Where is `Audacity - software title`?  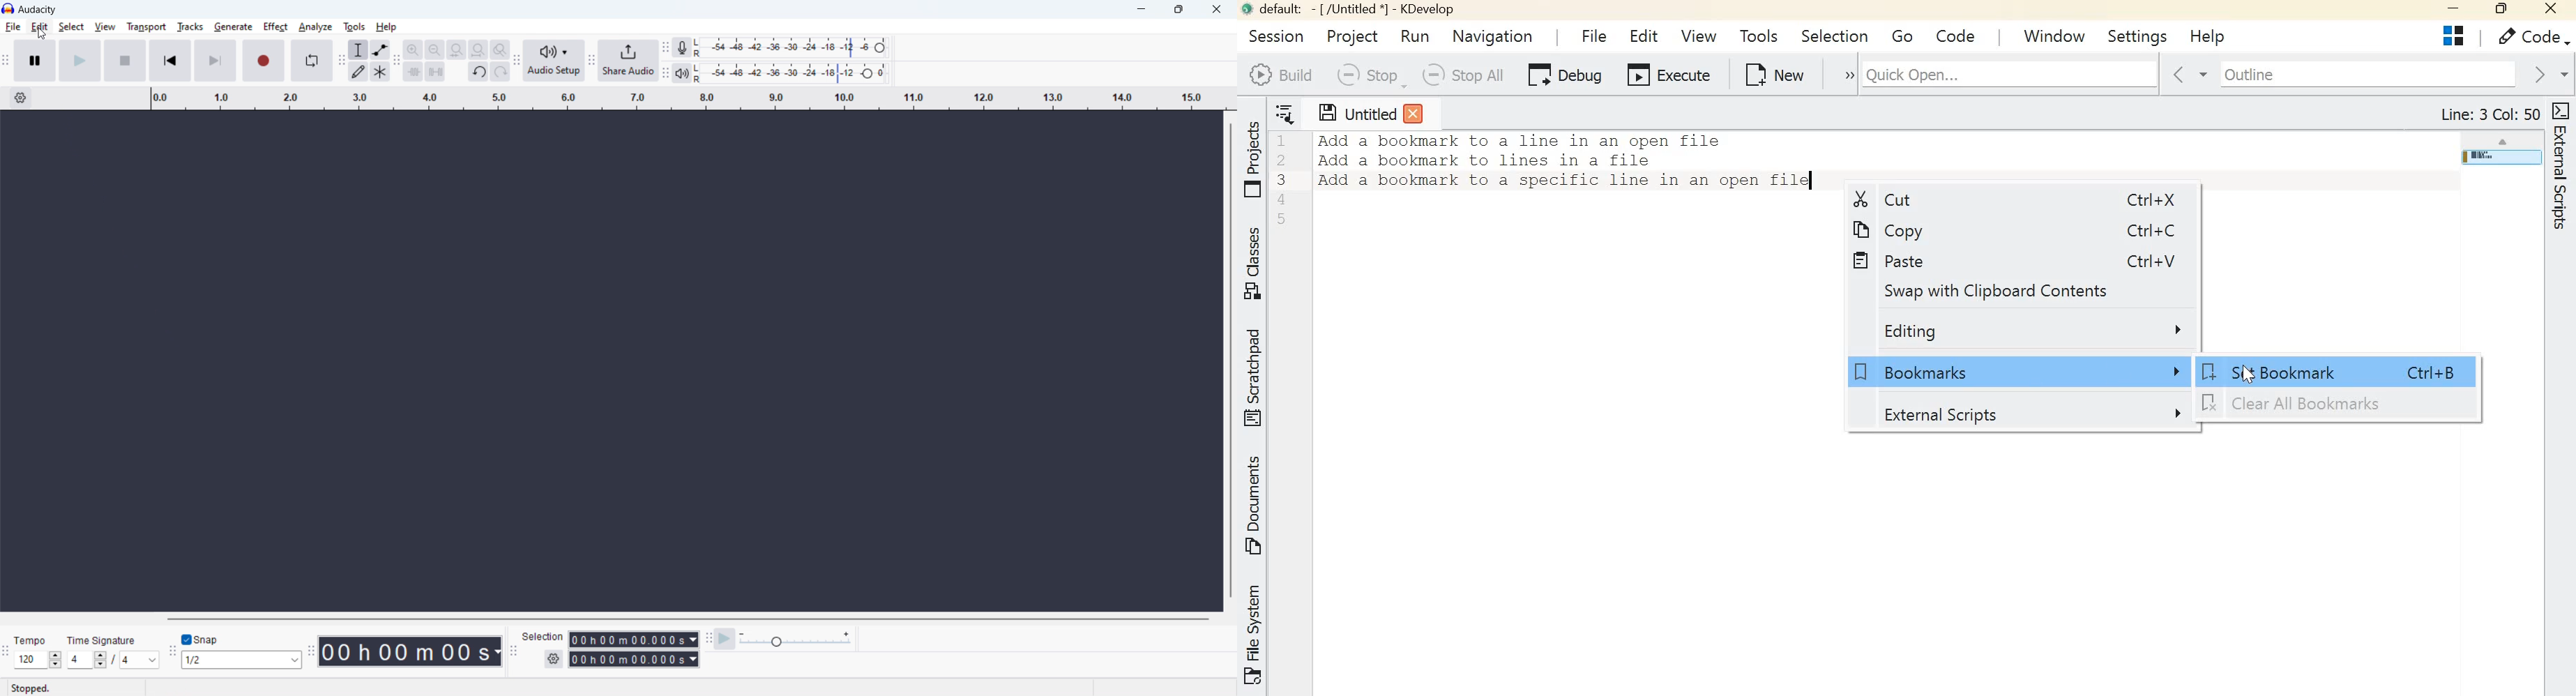
Audacity - software title is located at coordinates (37, 10).